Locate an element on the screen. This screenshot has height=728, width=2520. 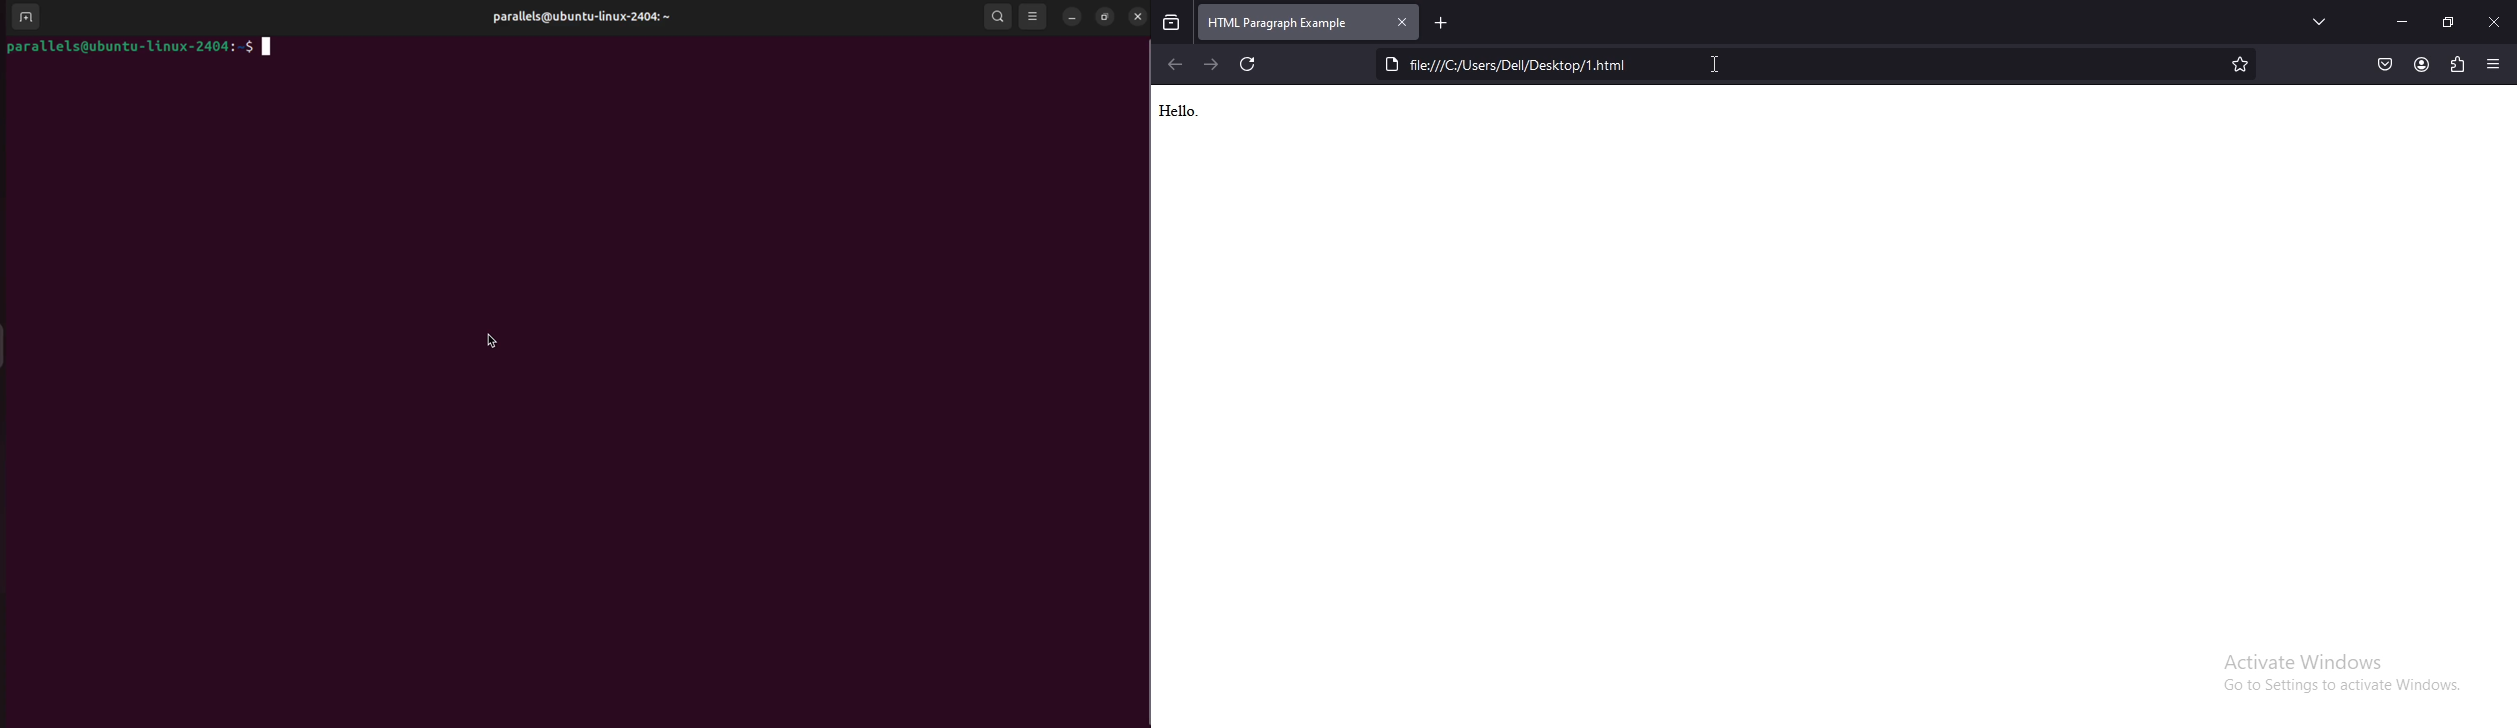
extensions is located at coordinates (2457, 64).